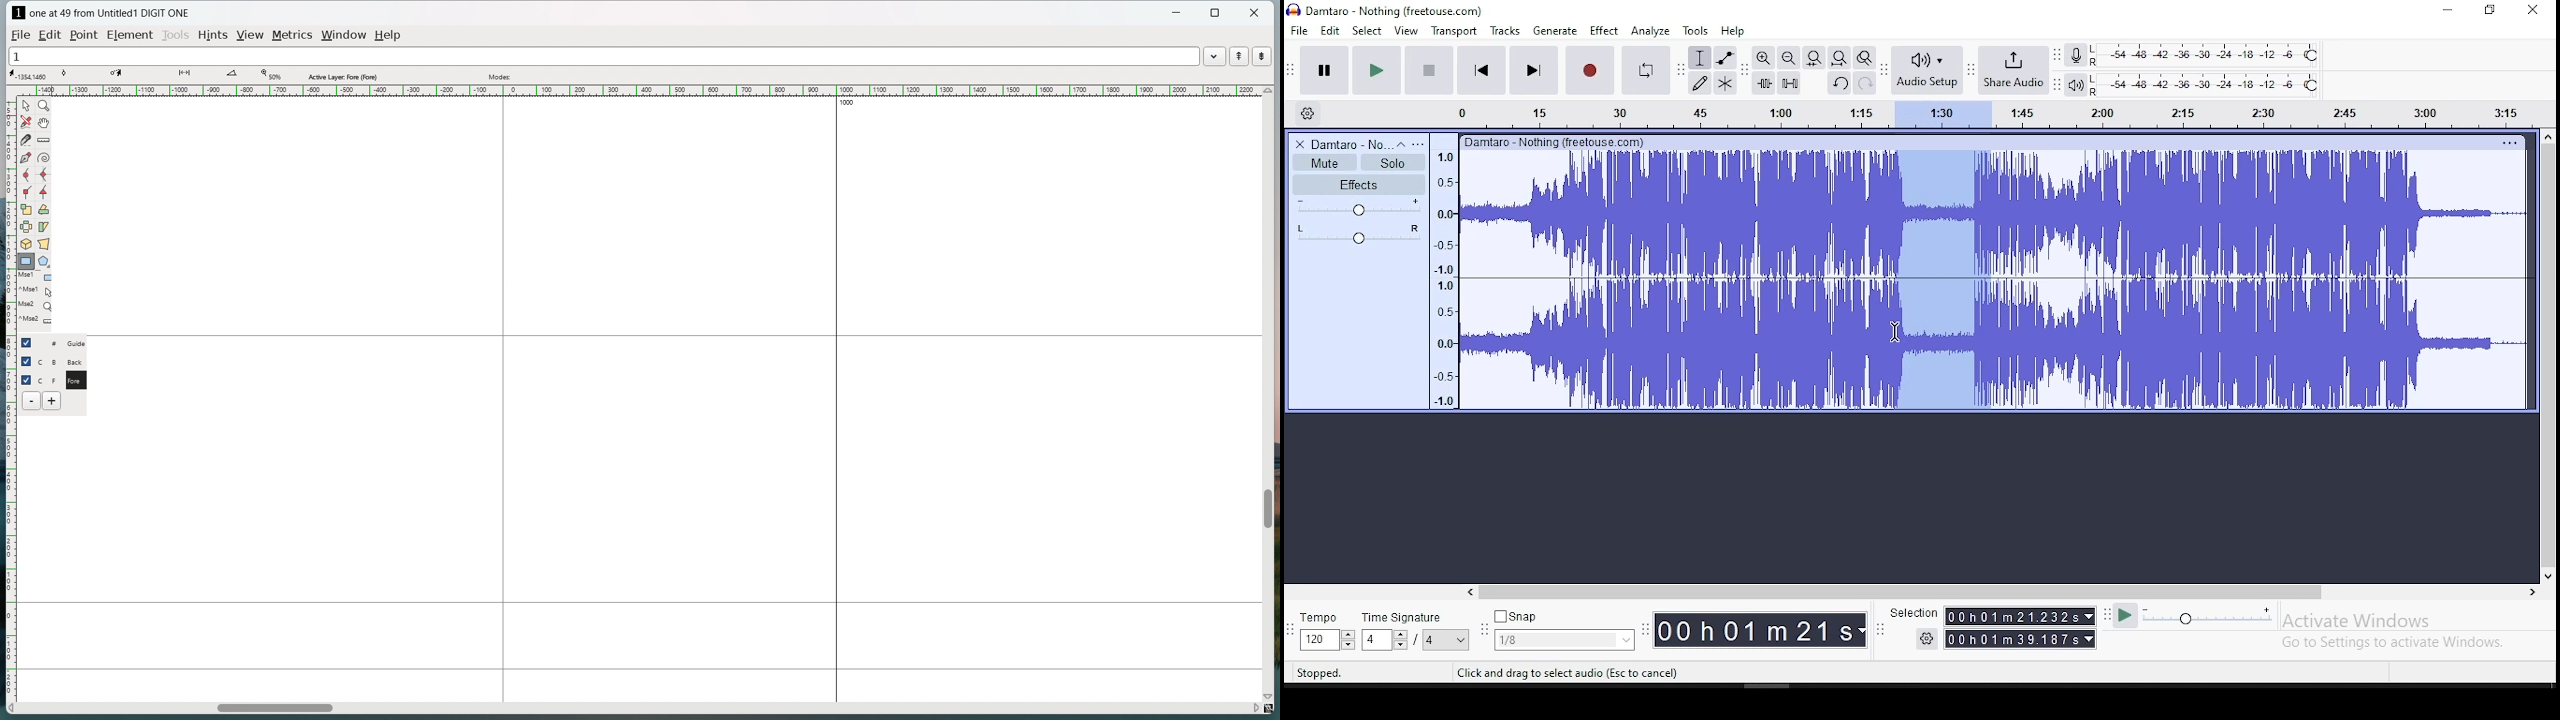 The height and width of the screenshot is (728, 2576). What do you see at coordinates (1393, 163) in the screenshot?
I see `solo` at bounding box center [1393, 163].